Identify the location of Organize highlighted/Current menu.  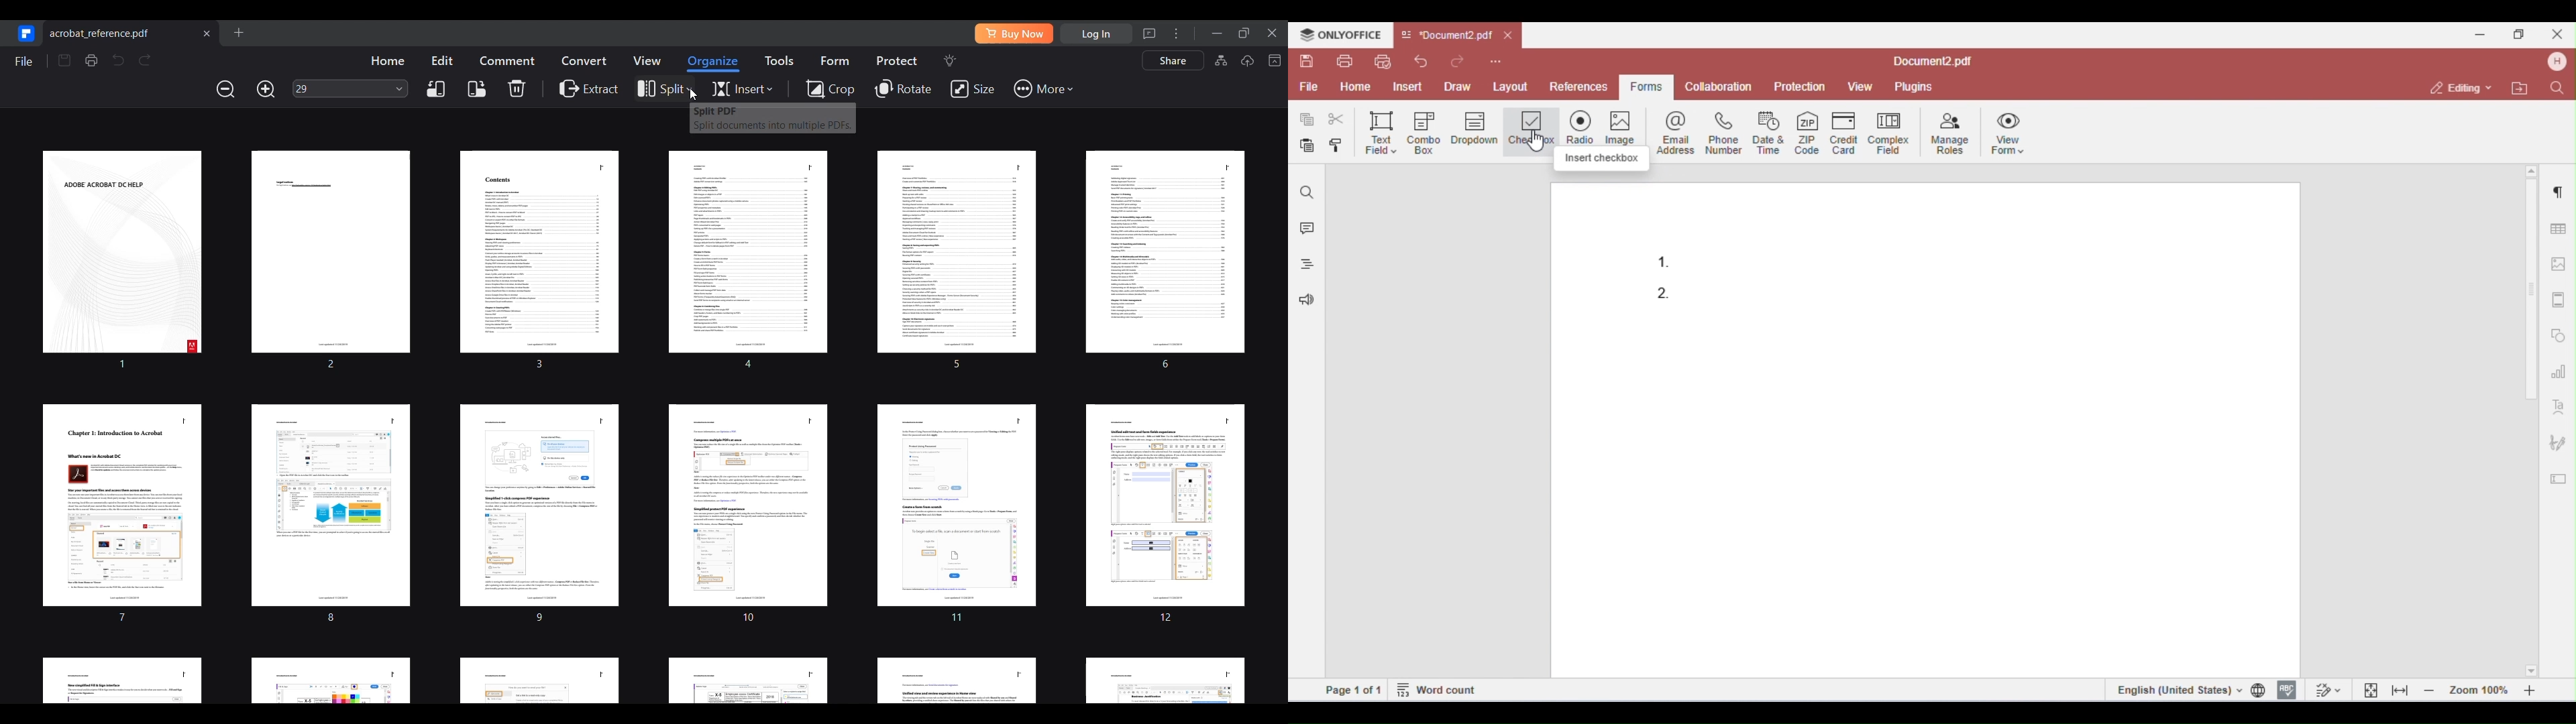
(714, 64).